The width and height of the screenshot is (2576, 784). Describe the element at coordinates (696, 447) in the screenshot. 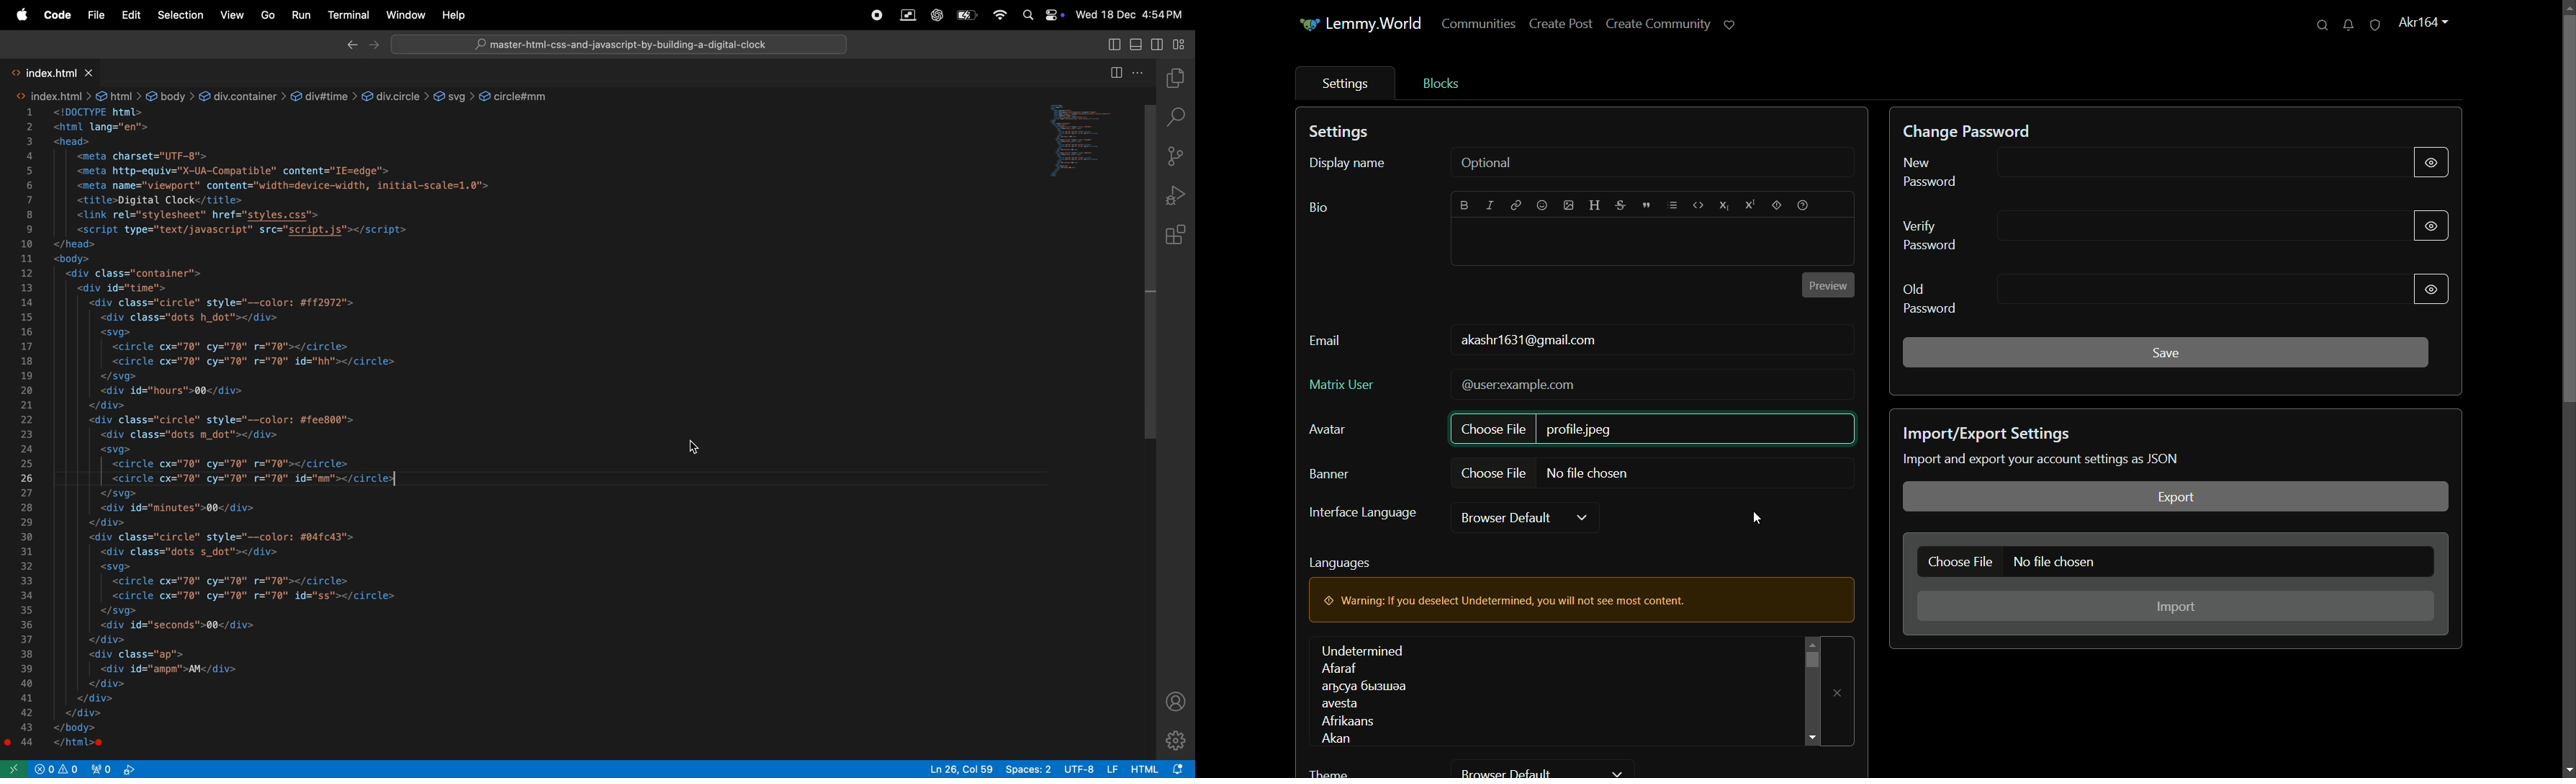

I see `cursor` at that location.